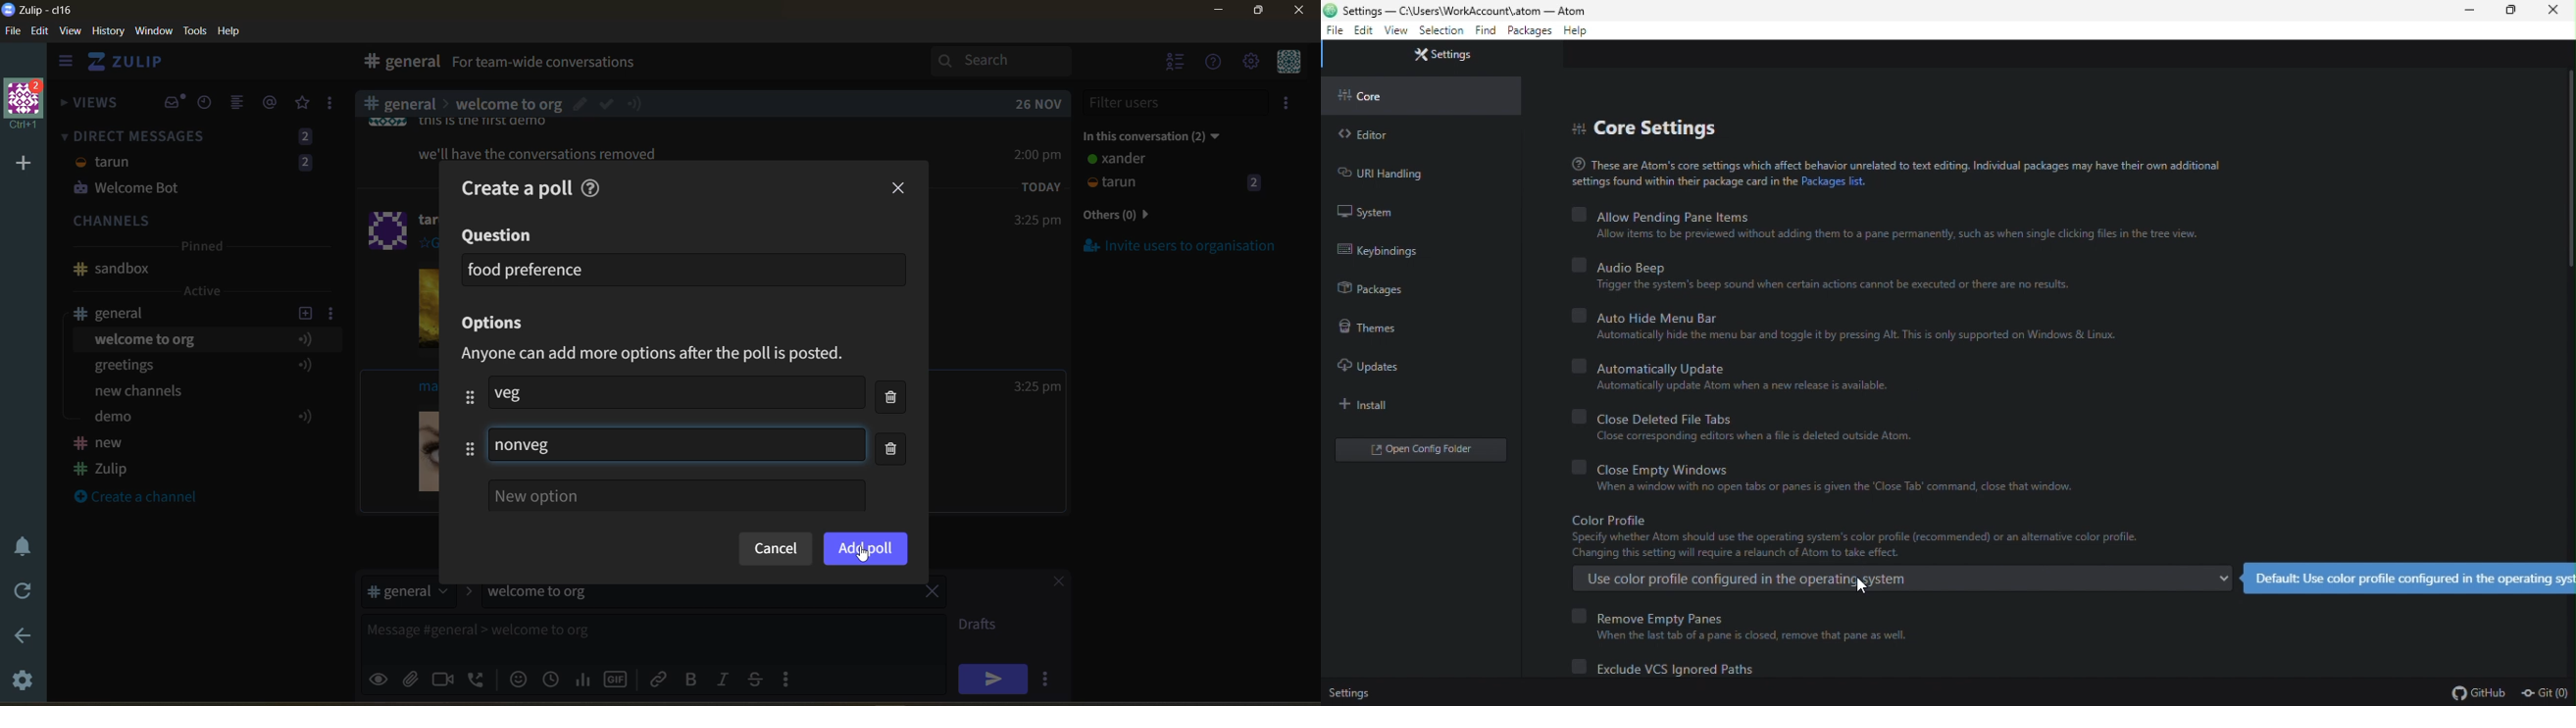 Image resolution: width=2576 pixels, height=728 pixels. I want to click on mentions, so click(272, 103).